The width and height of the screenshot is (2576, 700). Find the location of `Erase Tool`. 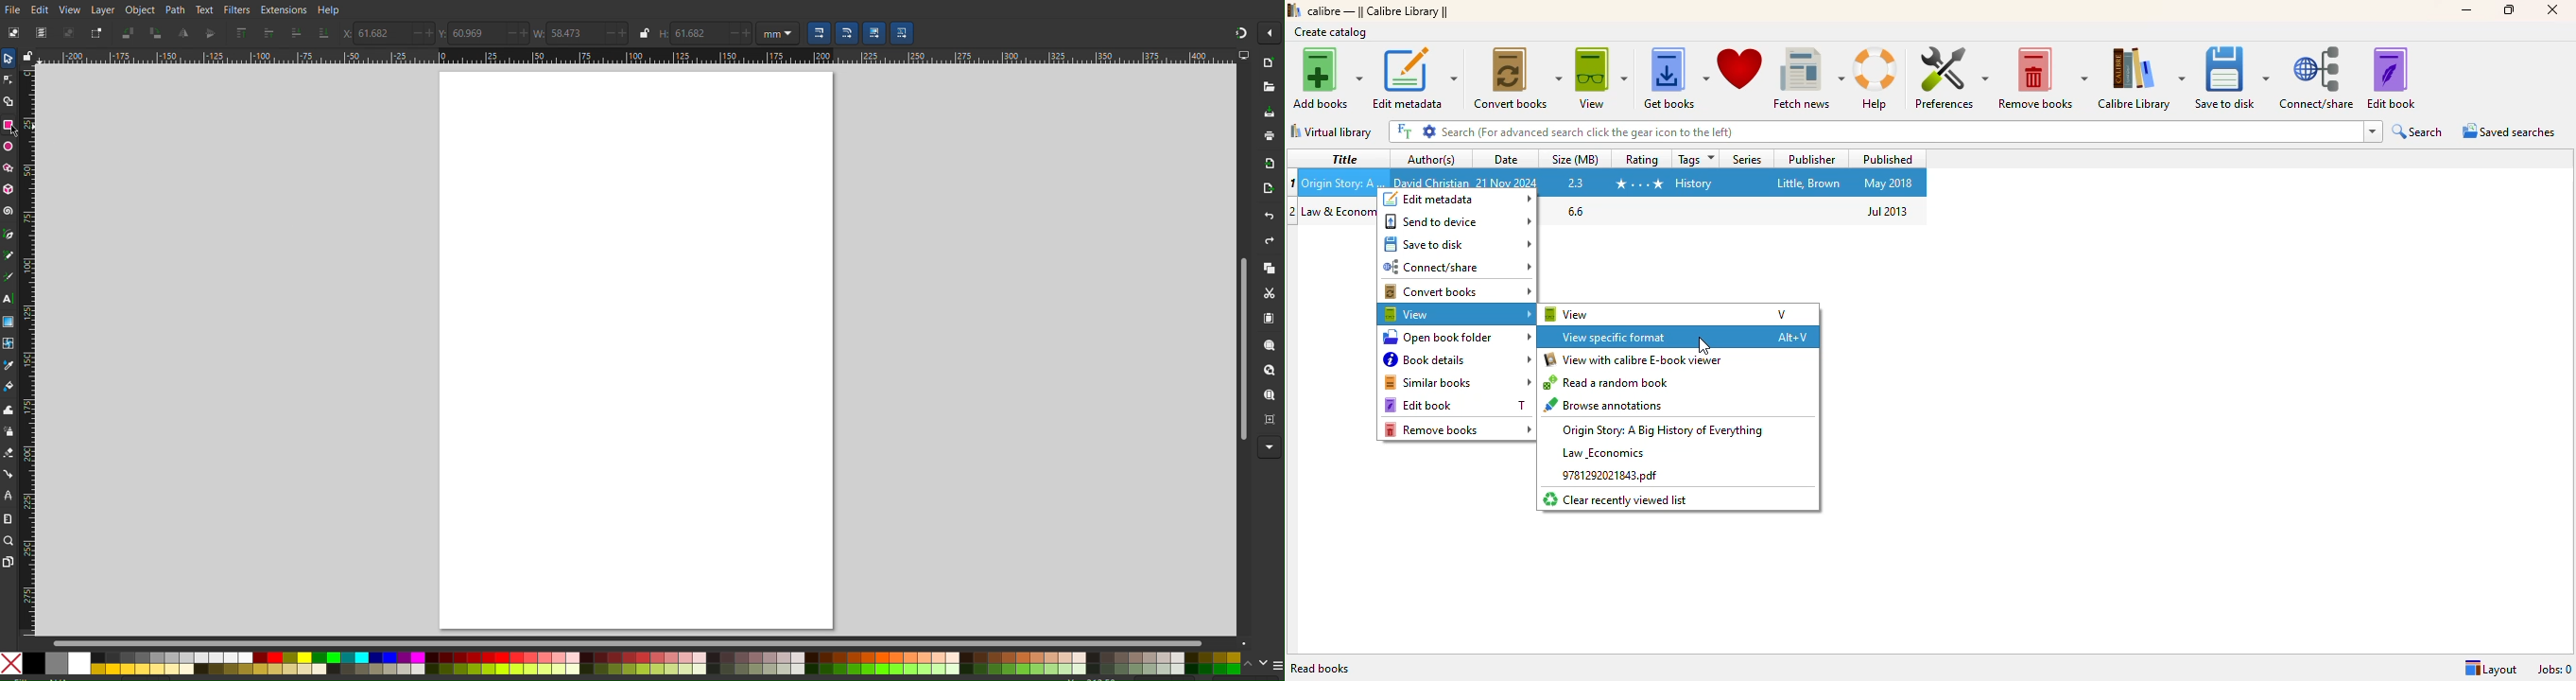

Erase Tool is located at coordinates (8, 454).